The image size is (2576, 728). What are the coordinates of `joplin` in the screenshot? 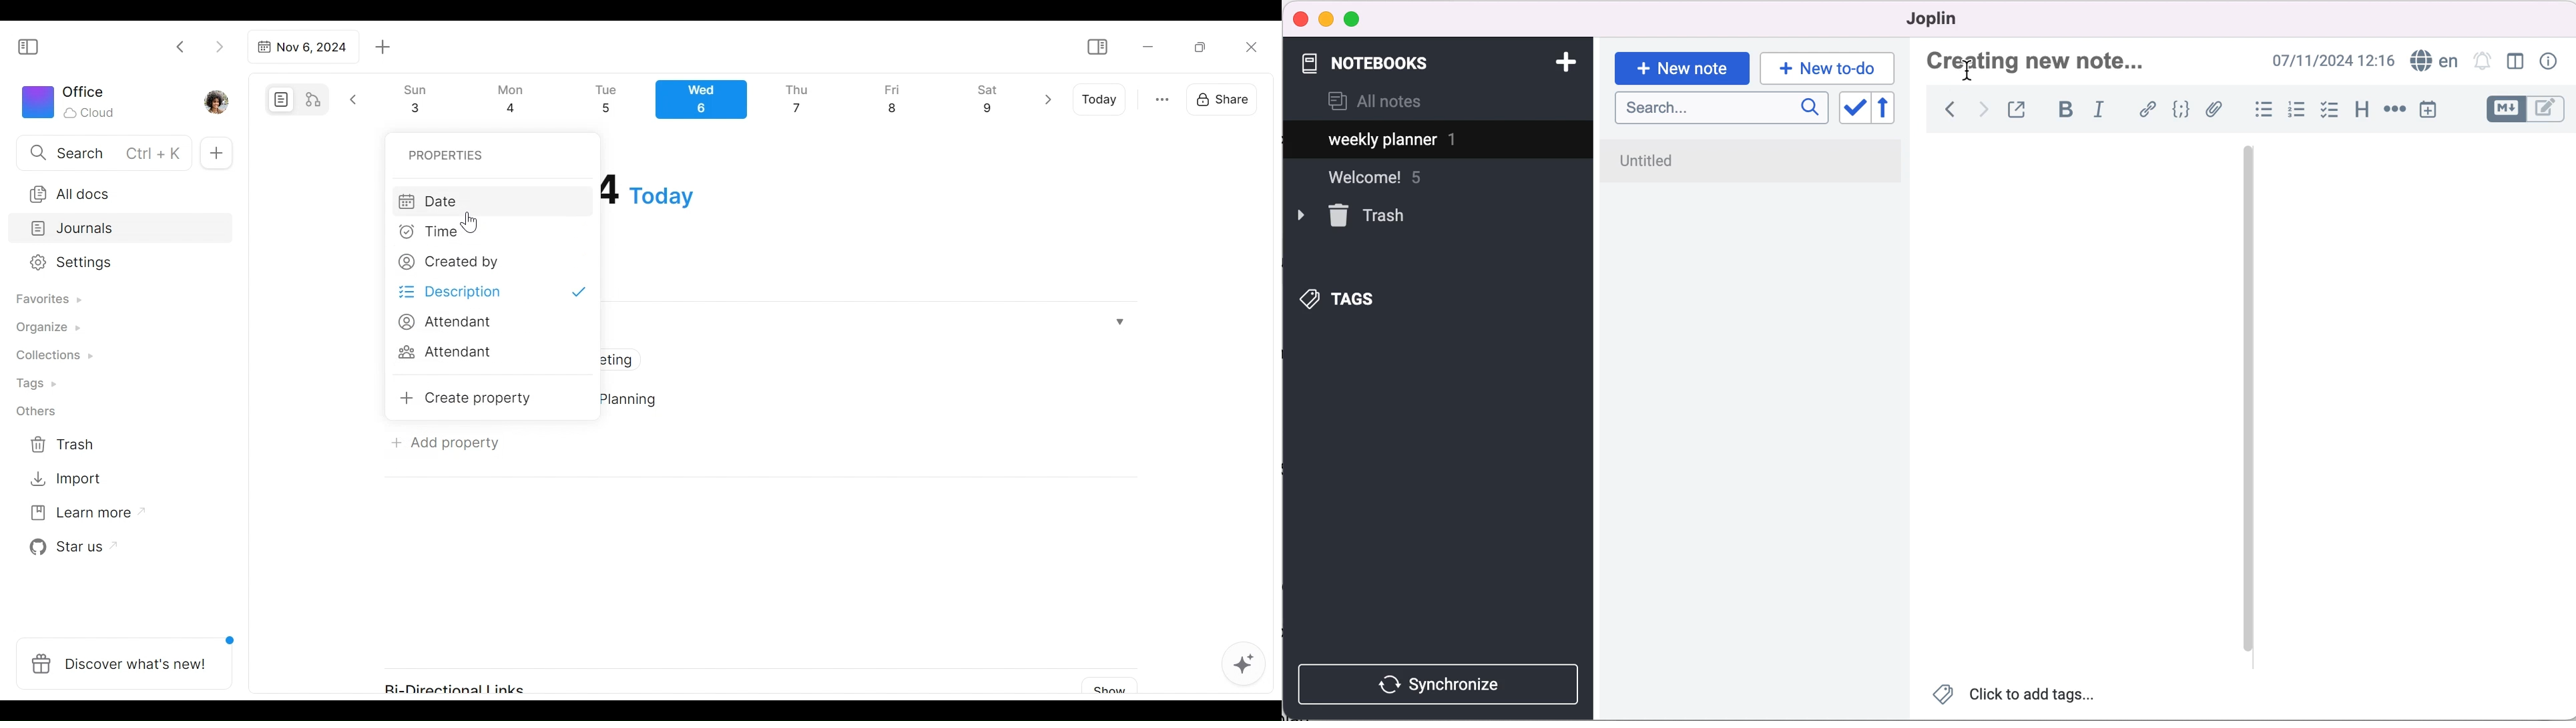 It's located at (1951, 19).